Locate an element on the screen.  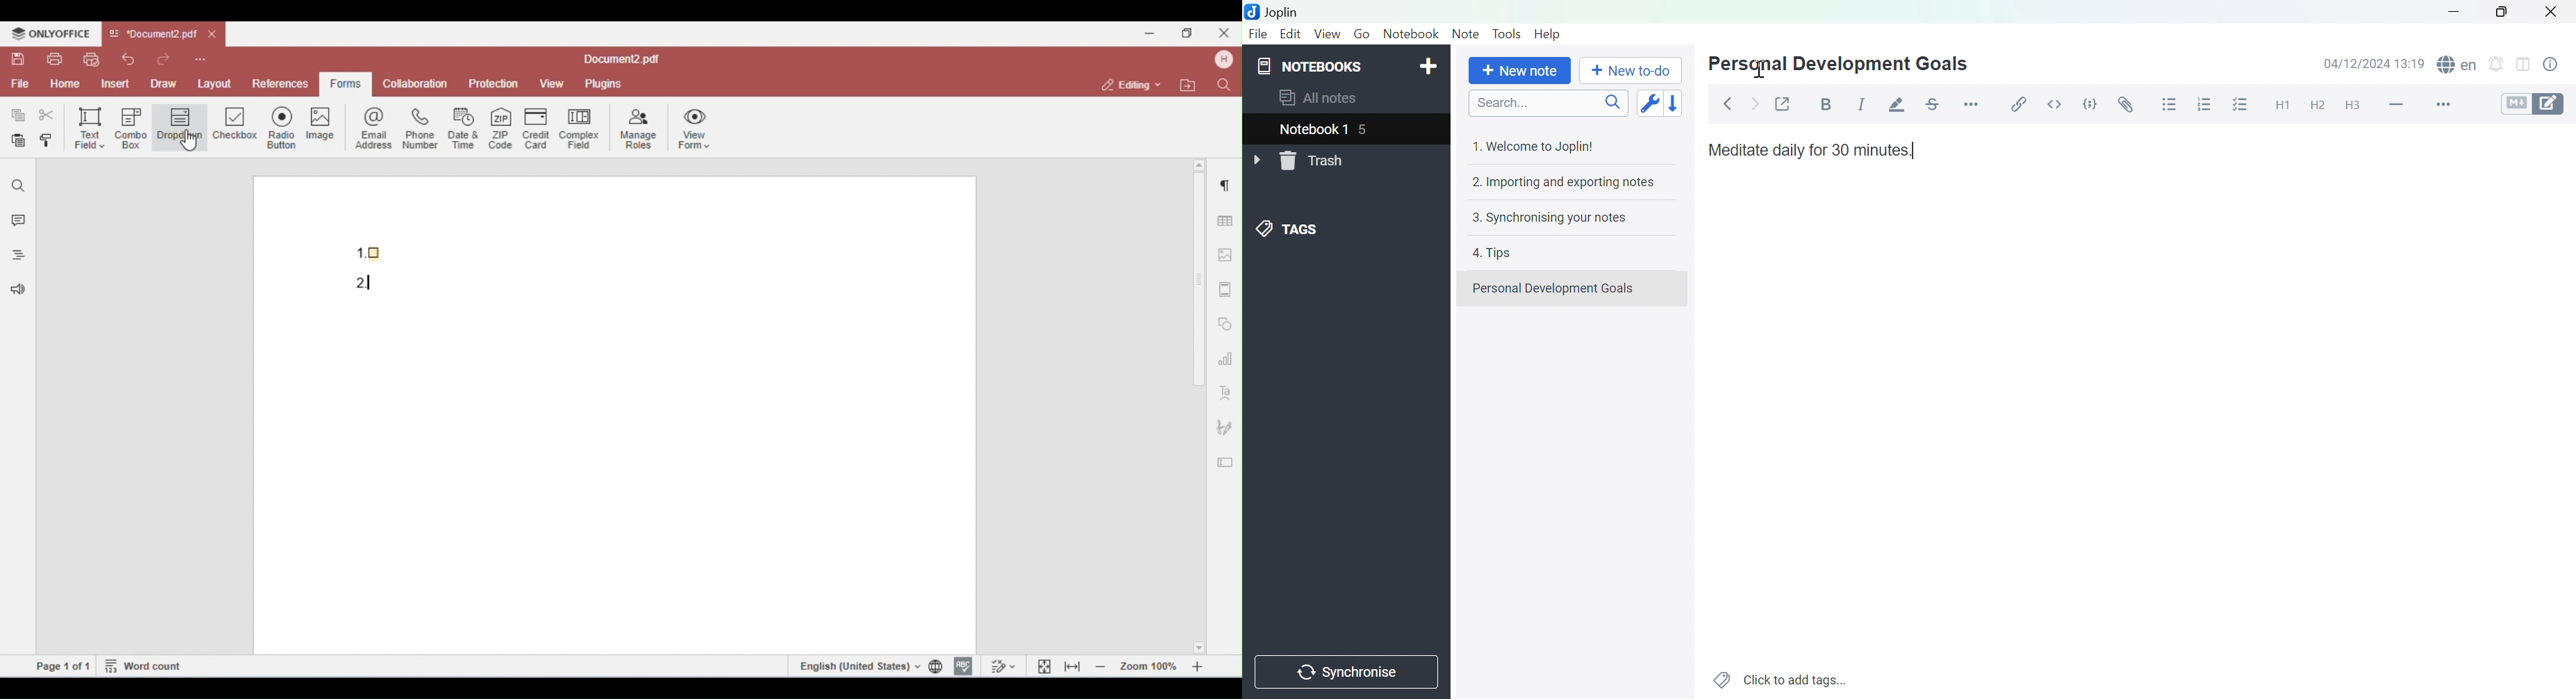
nOTEBOOK 1 is located at coordinates (1315, 129).